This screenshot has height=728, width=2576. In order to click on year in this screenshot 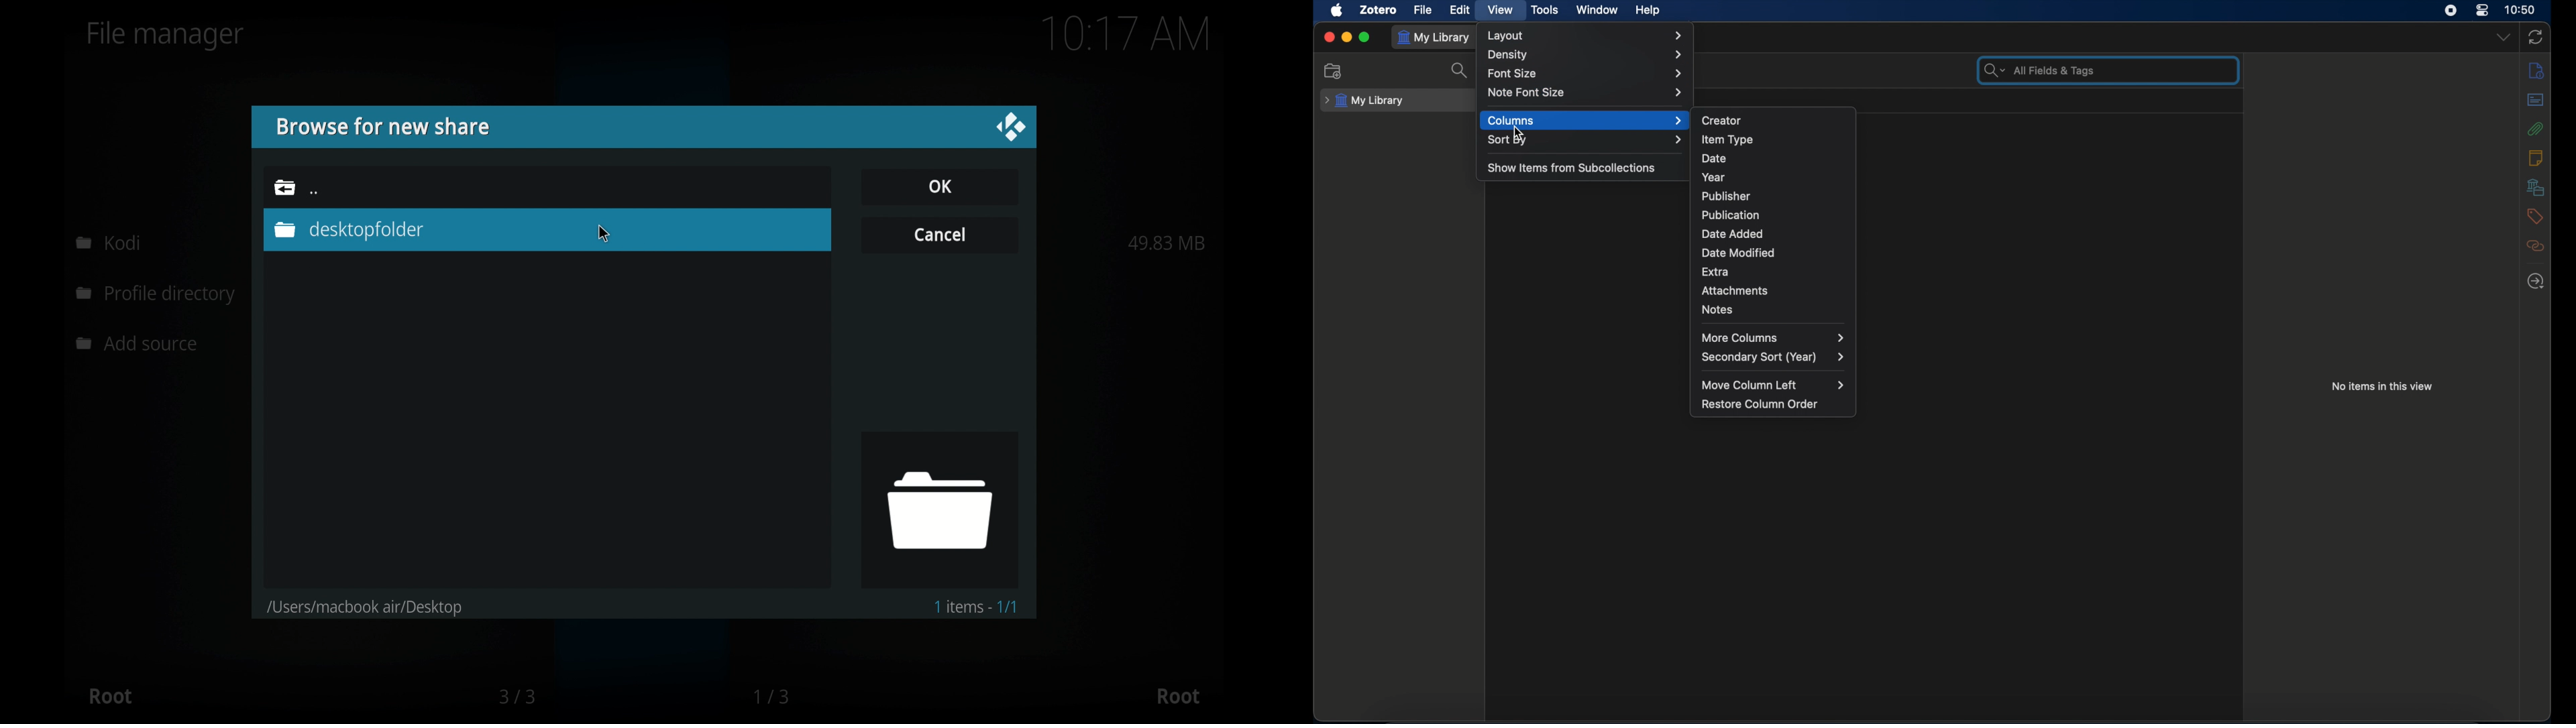, I will do `click(1715, 177)`.